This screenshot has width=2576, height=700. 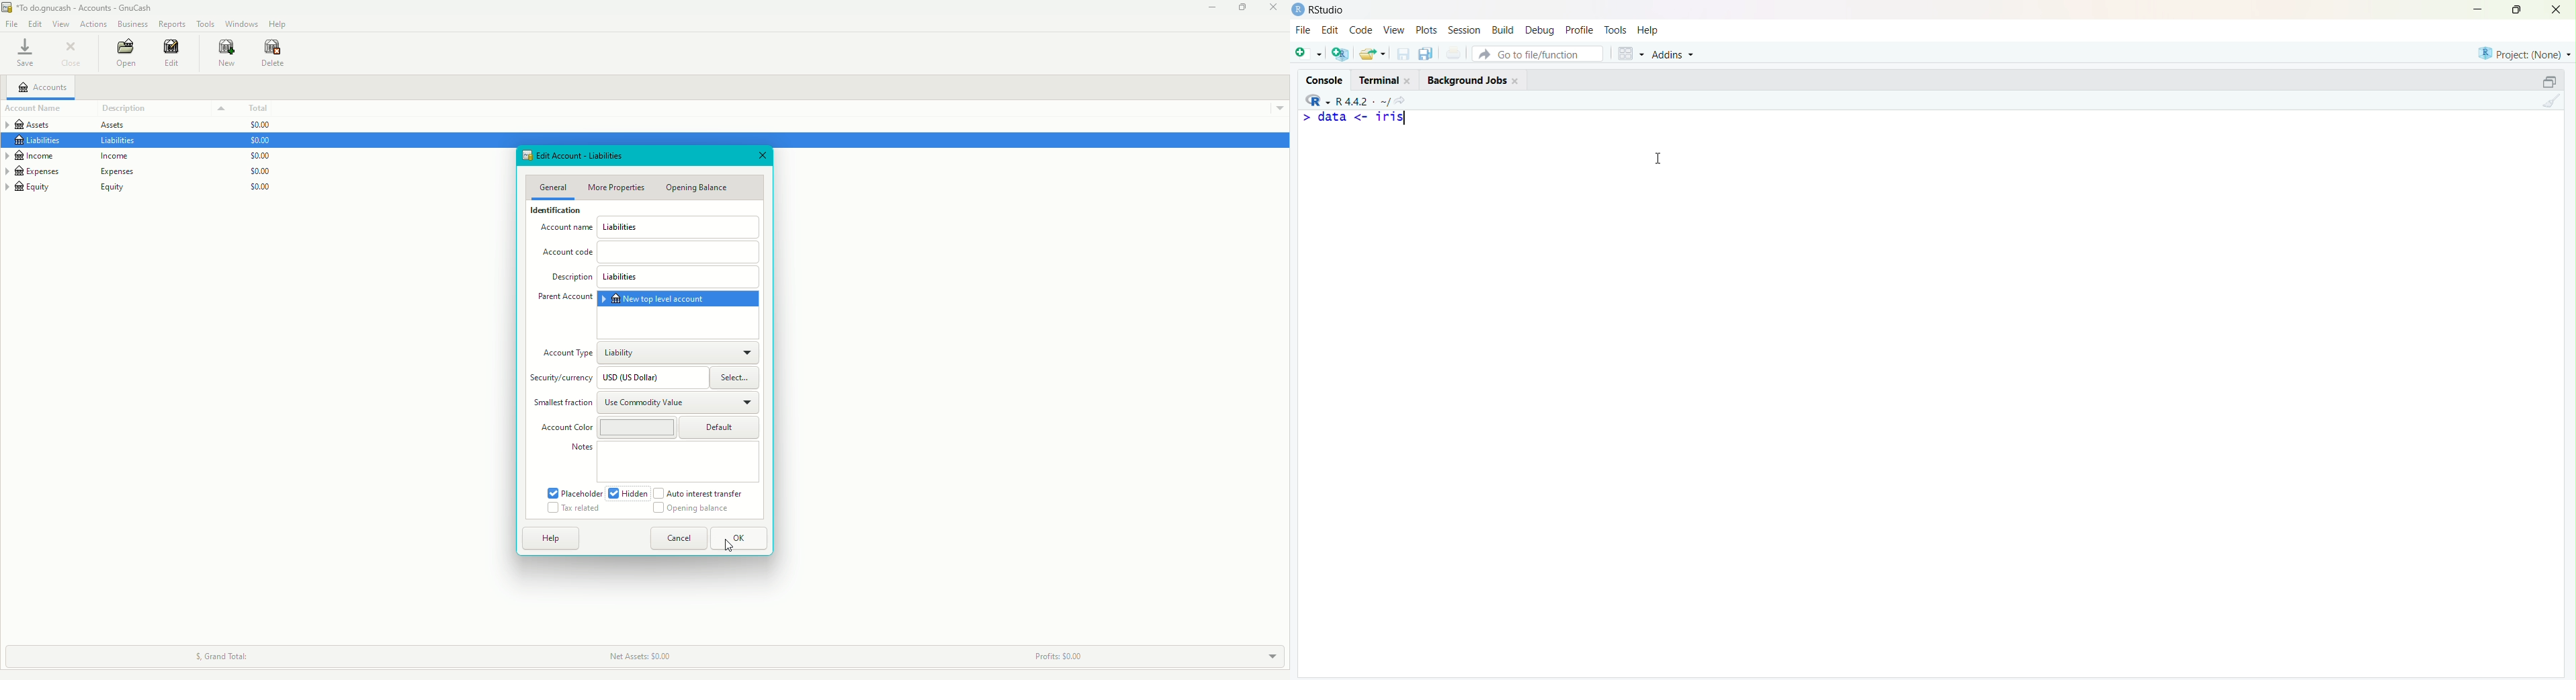 What do you see at coordinates (132, 24) in the screenshot?
I see `Business` at bounding box center [132, 24].